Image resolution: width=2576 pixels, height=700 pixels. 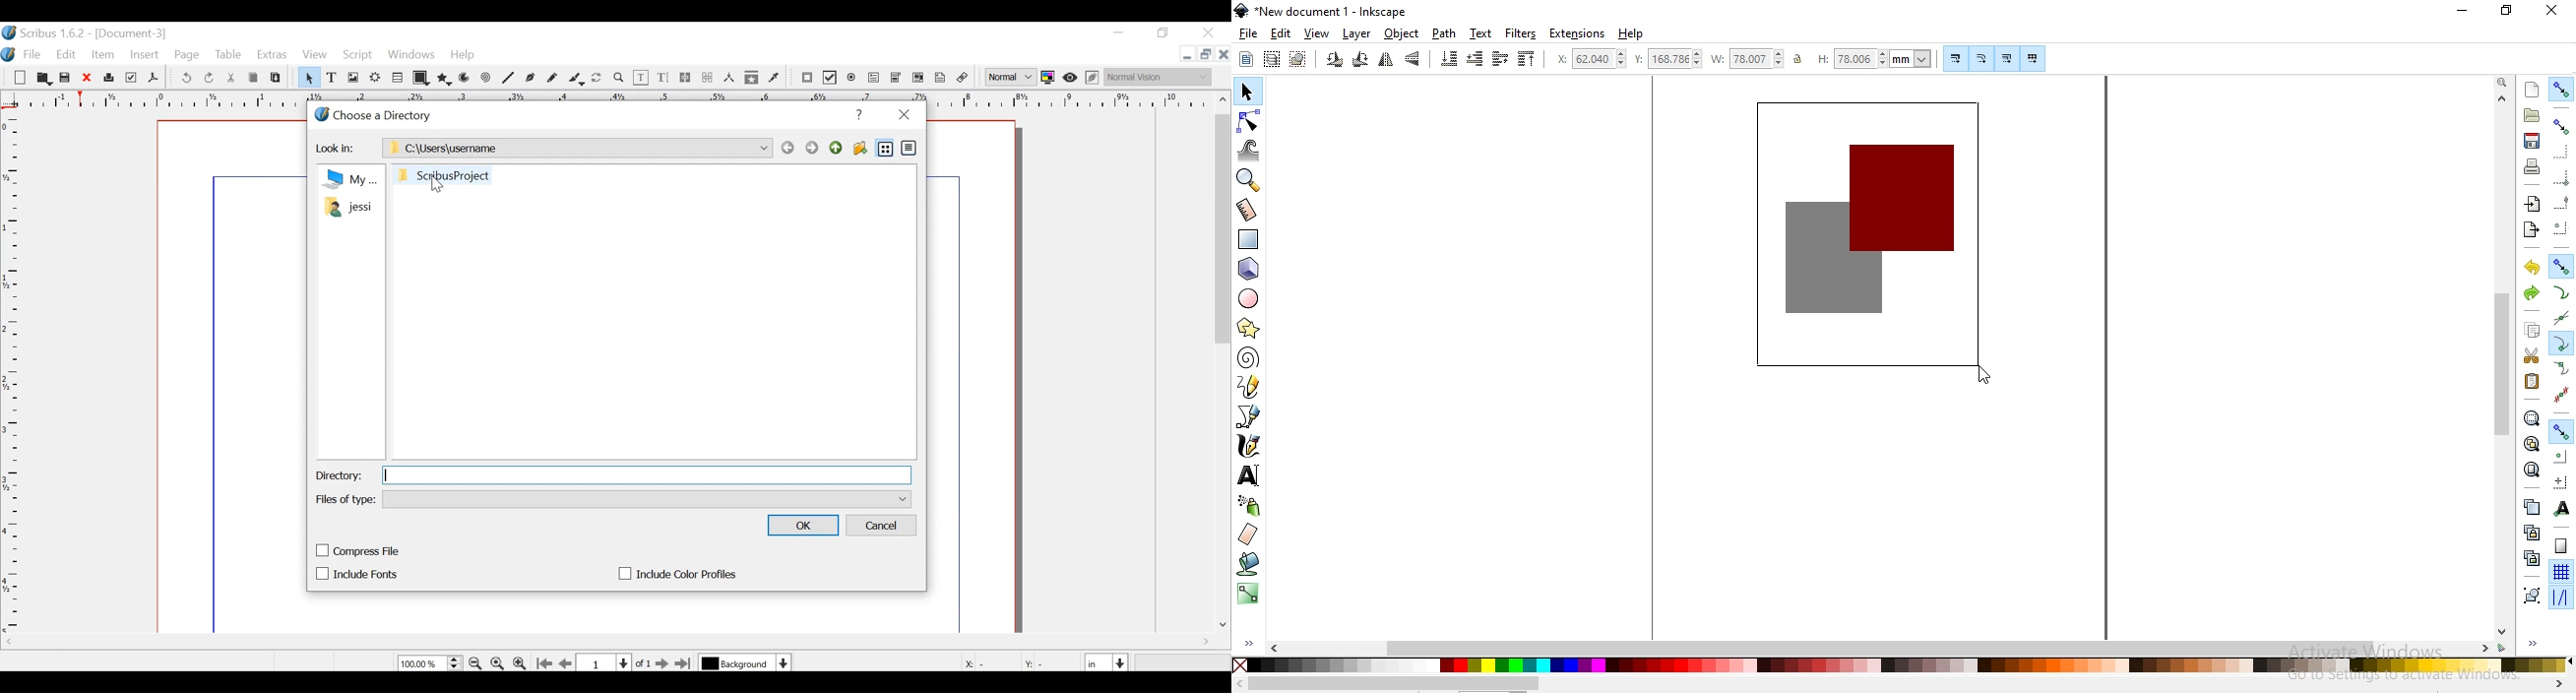 What do you see at coordinates (1185, 55) in the screenshot?
I see `minimize file` at bounding box center [1185, 55].